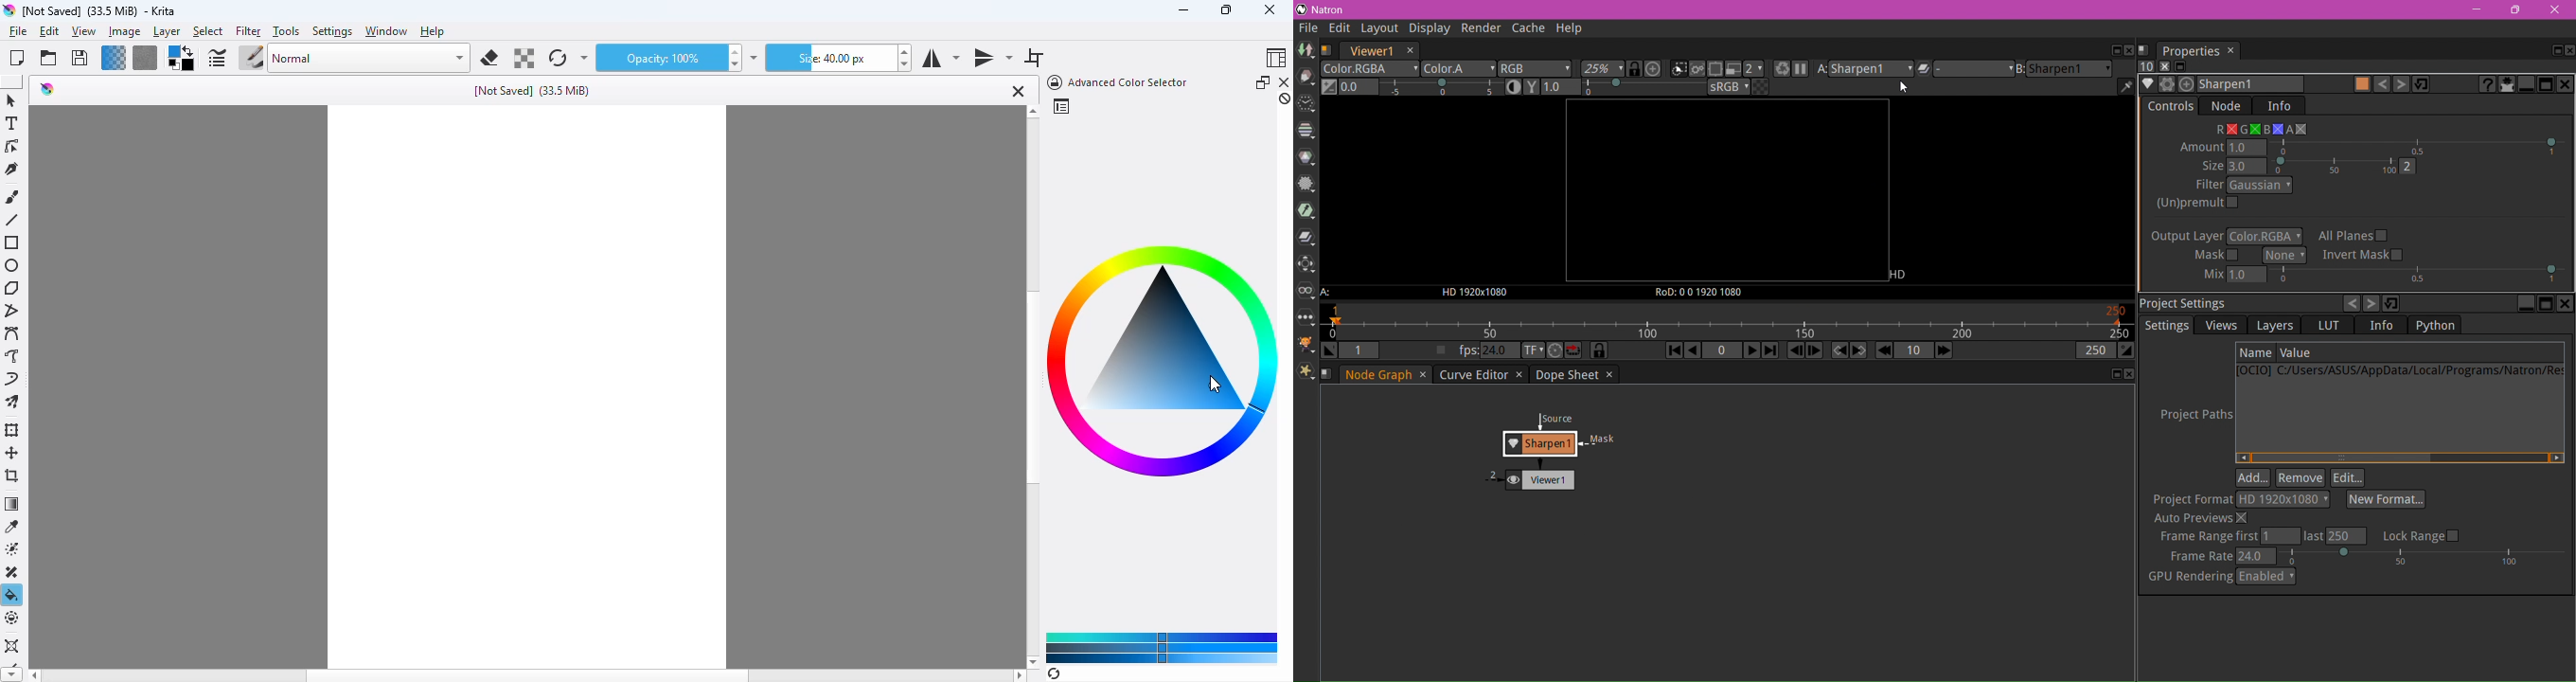  What do you see at coordinates (1263, 81) in the screenshot?
I see `float docker` at bounding box center [1263, 81].